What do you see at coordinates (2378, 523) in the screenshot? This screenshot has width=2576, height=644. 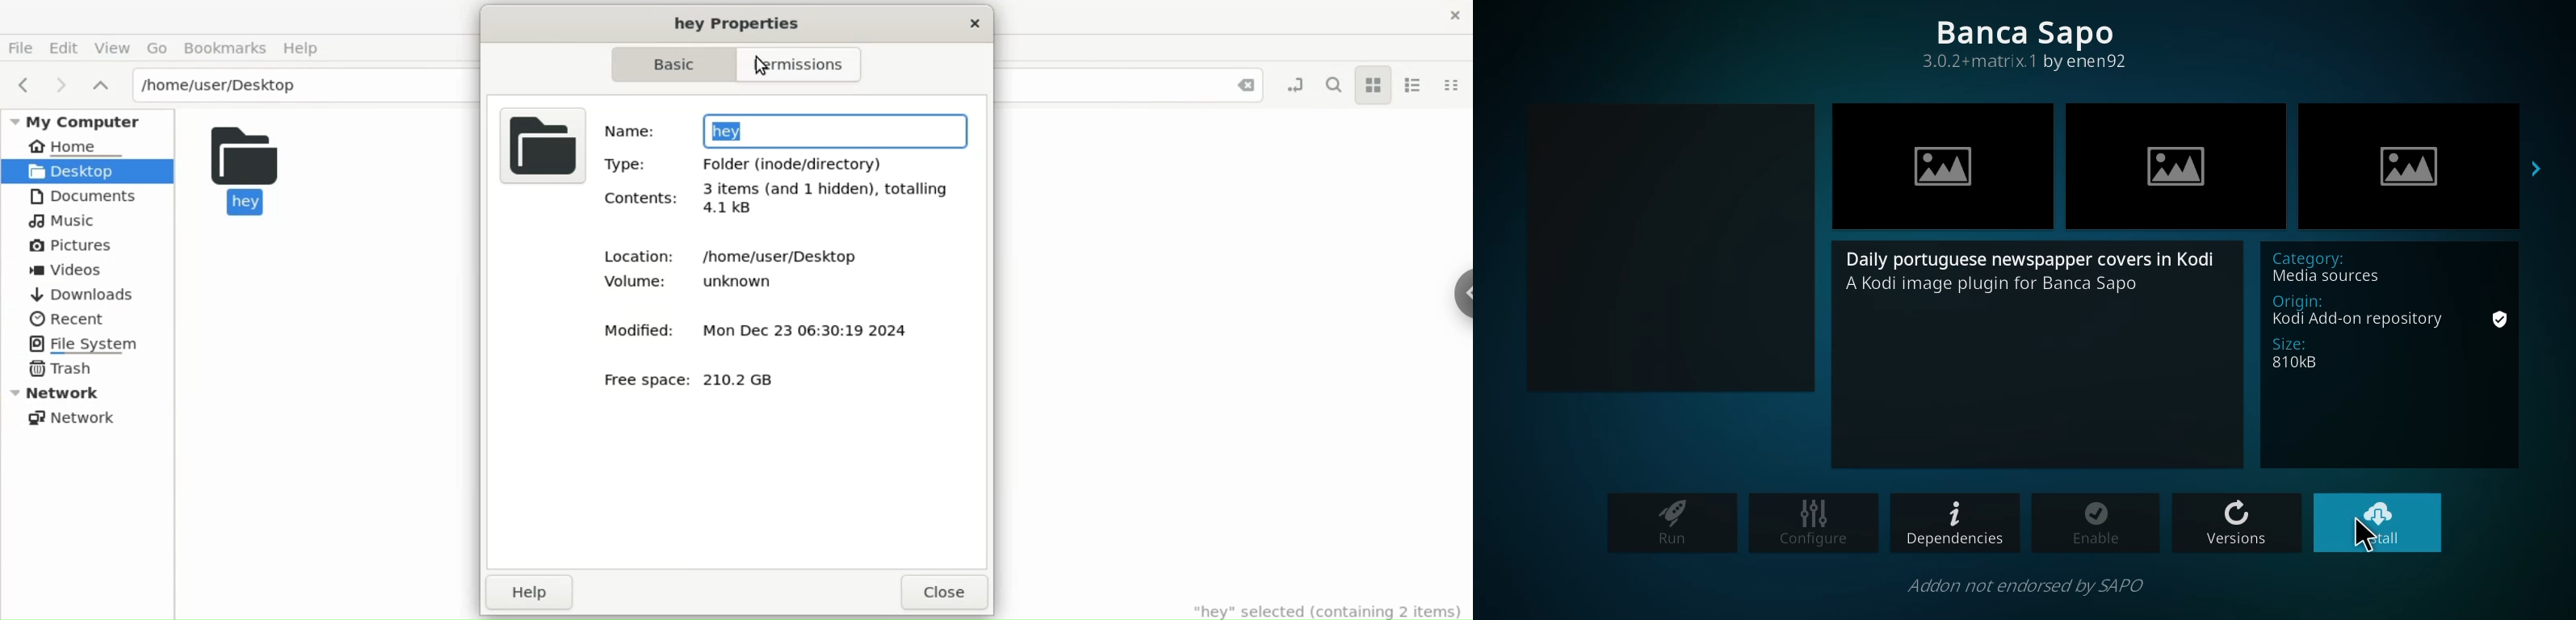 I see `install` at bounding box center [2378, 523].